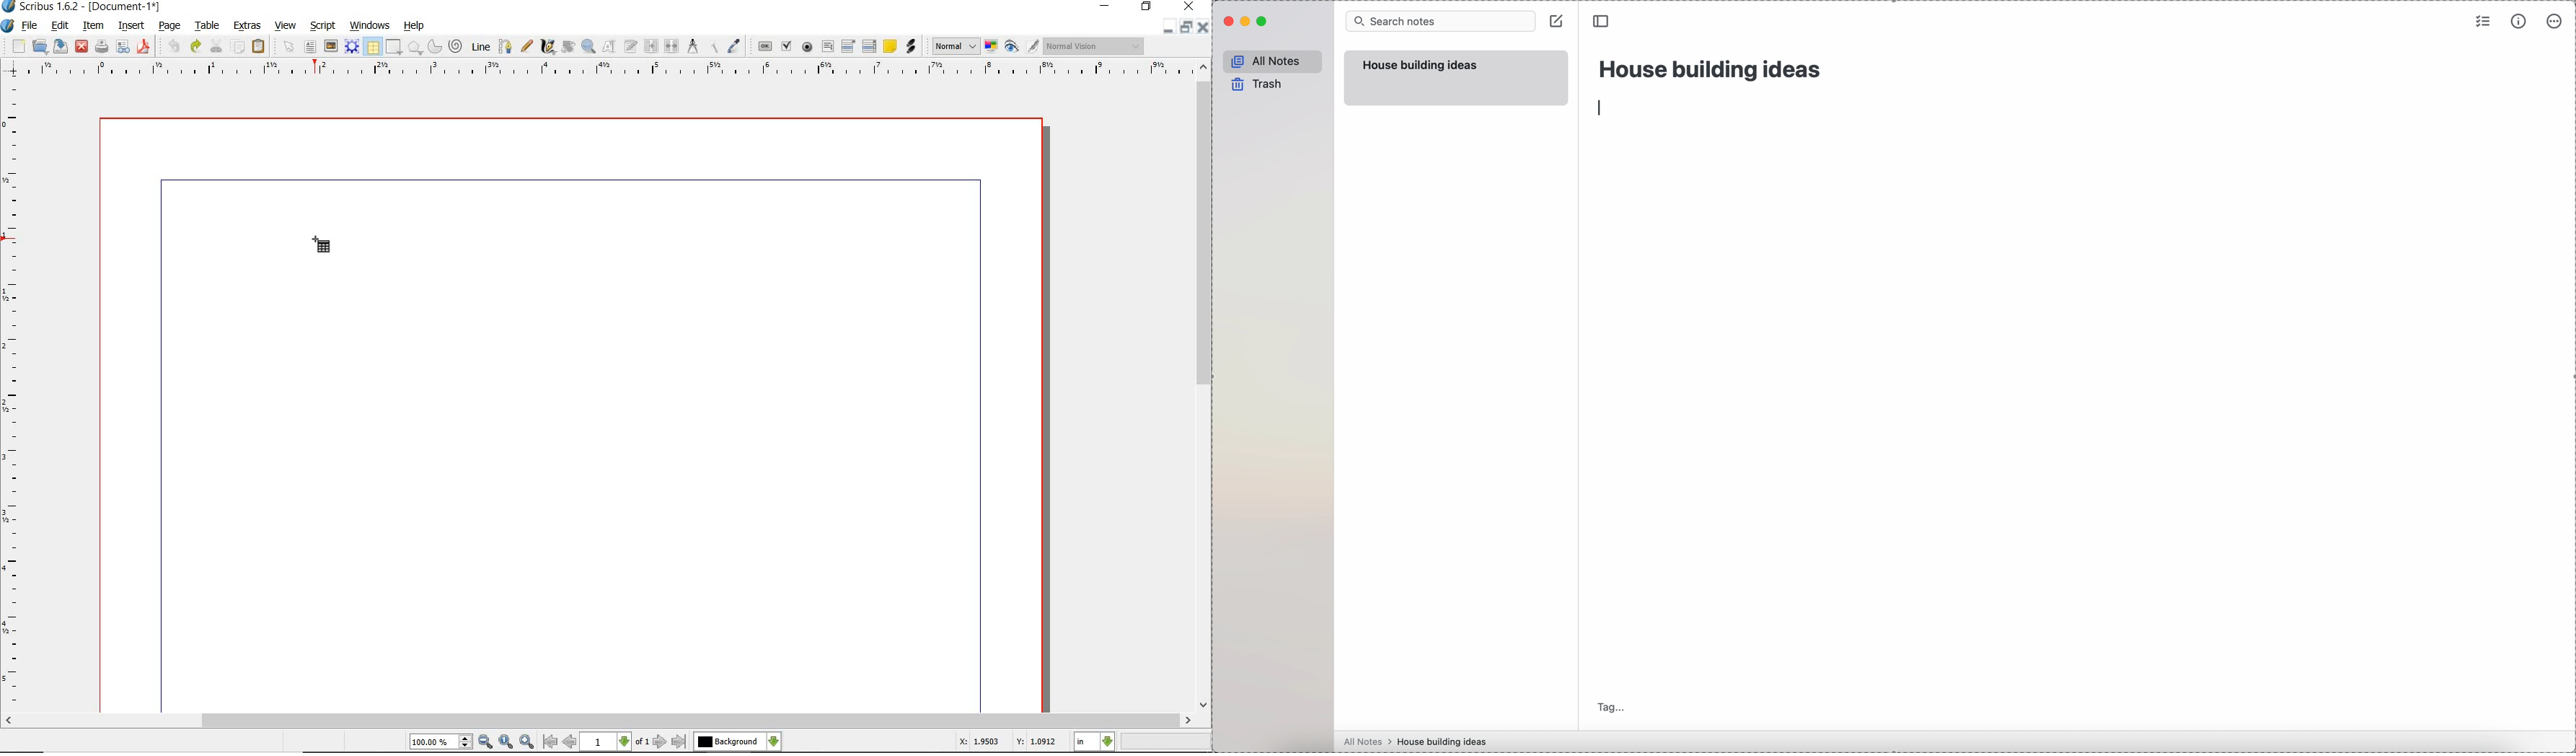 The height and width of the screenshot is (756, 2576). Describe the element at coordinates (652, 46) in the screenshot. I see `link text frames` at that location.